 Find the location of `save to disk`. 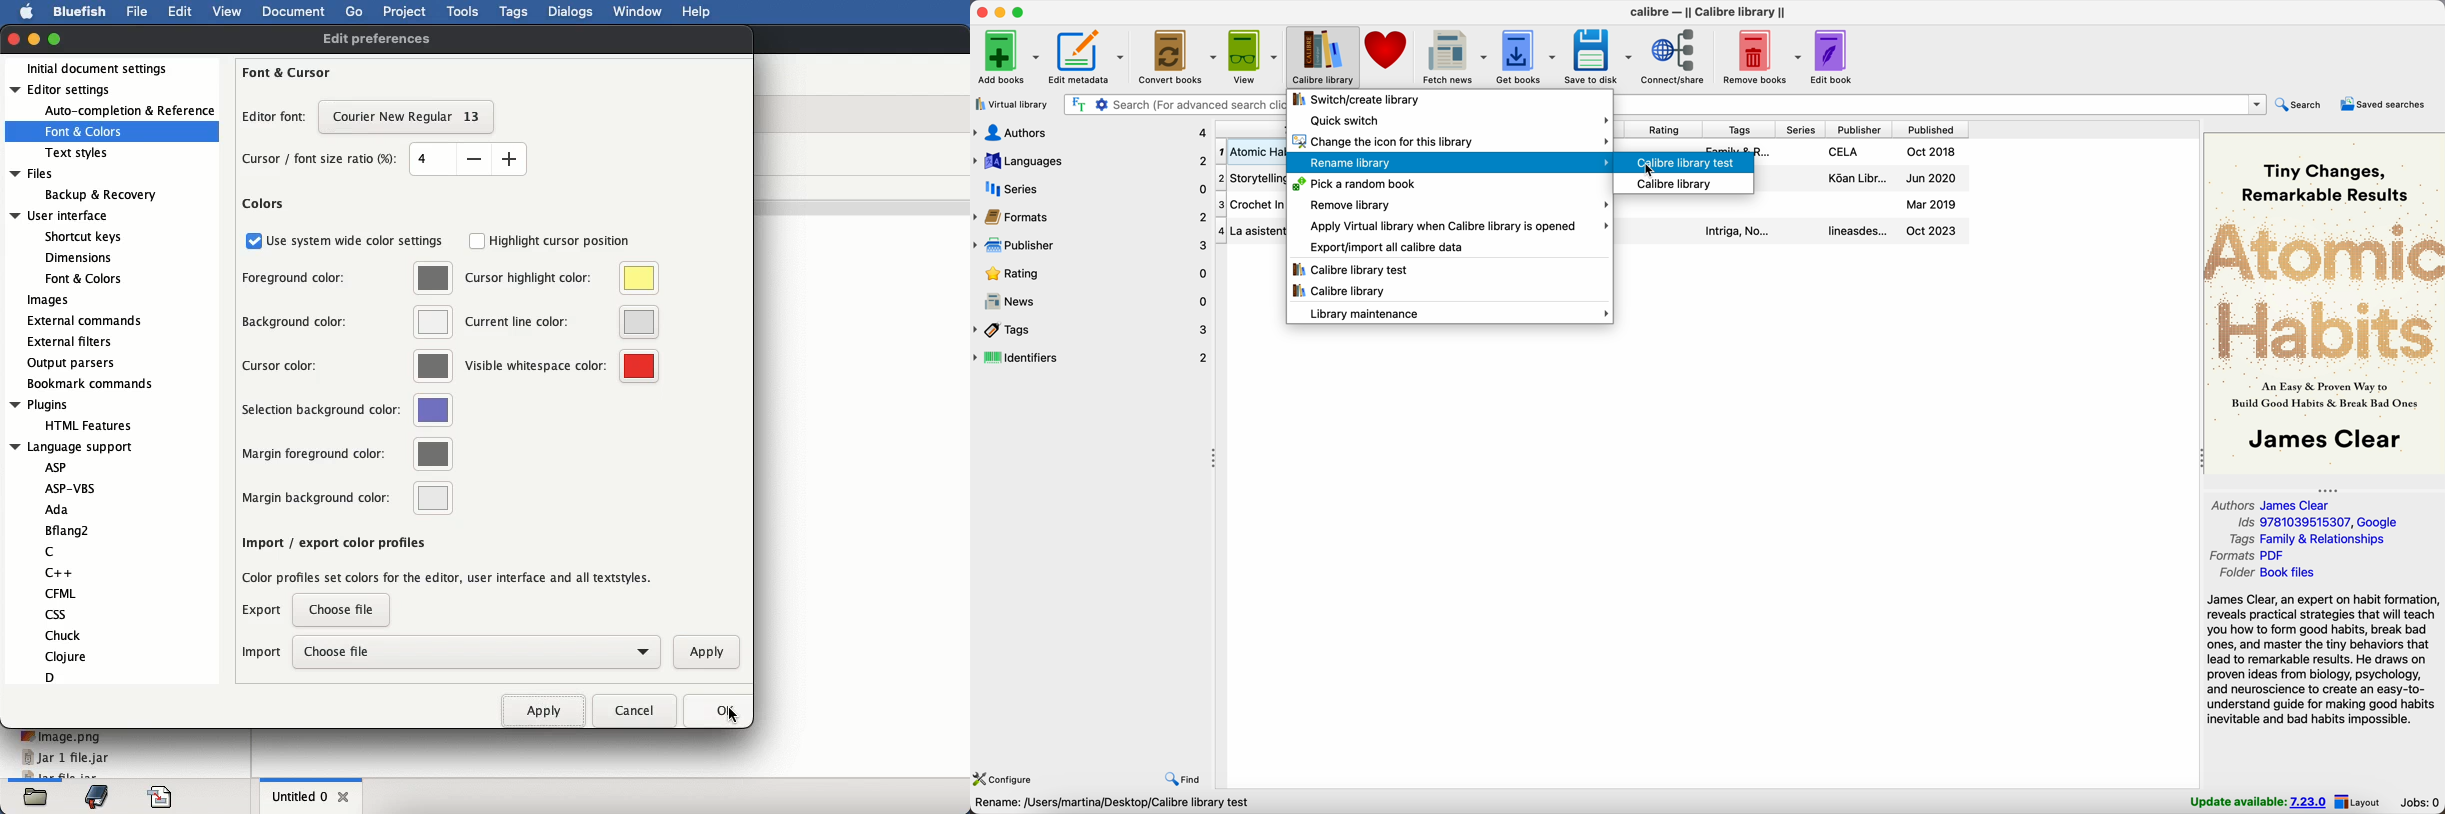

save to disk is located at coordinates (1599, 57).